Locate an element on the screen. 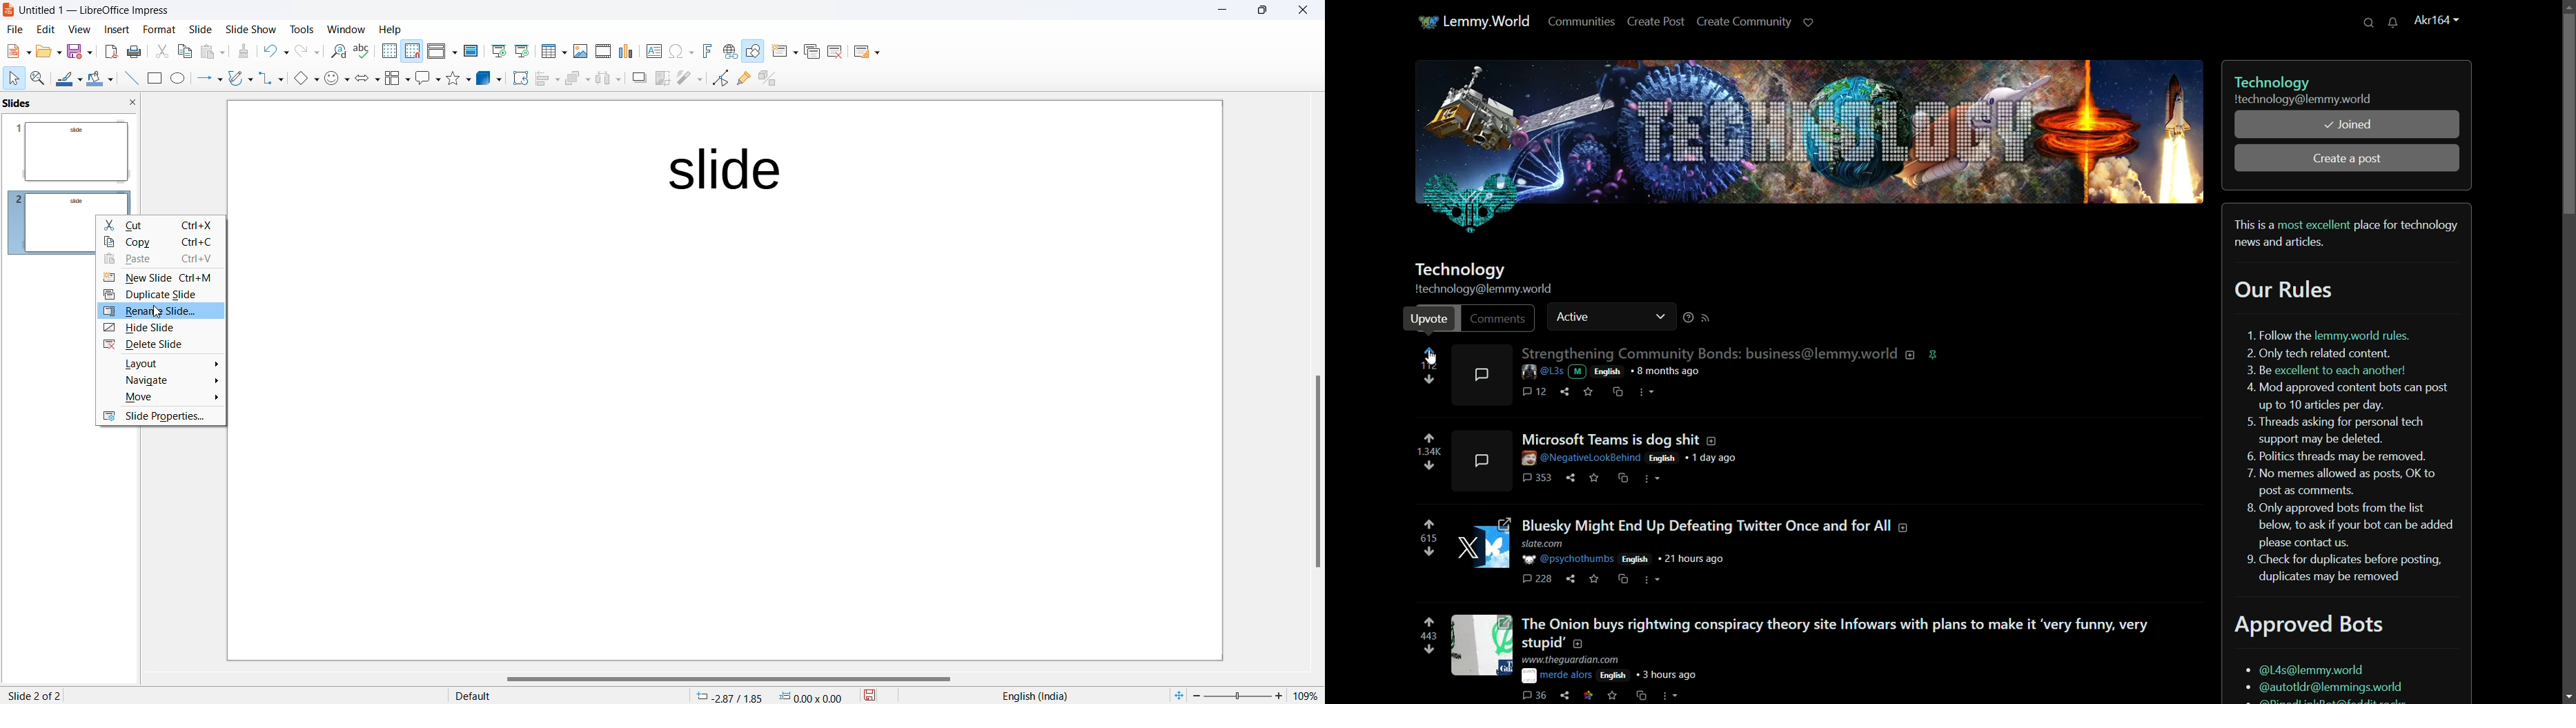  hide slide is located at coordinates (159, 328).